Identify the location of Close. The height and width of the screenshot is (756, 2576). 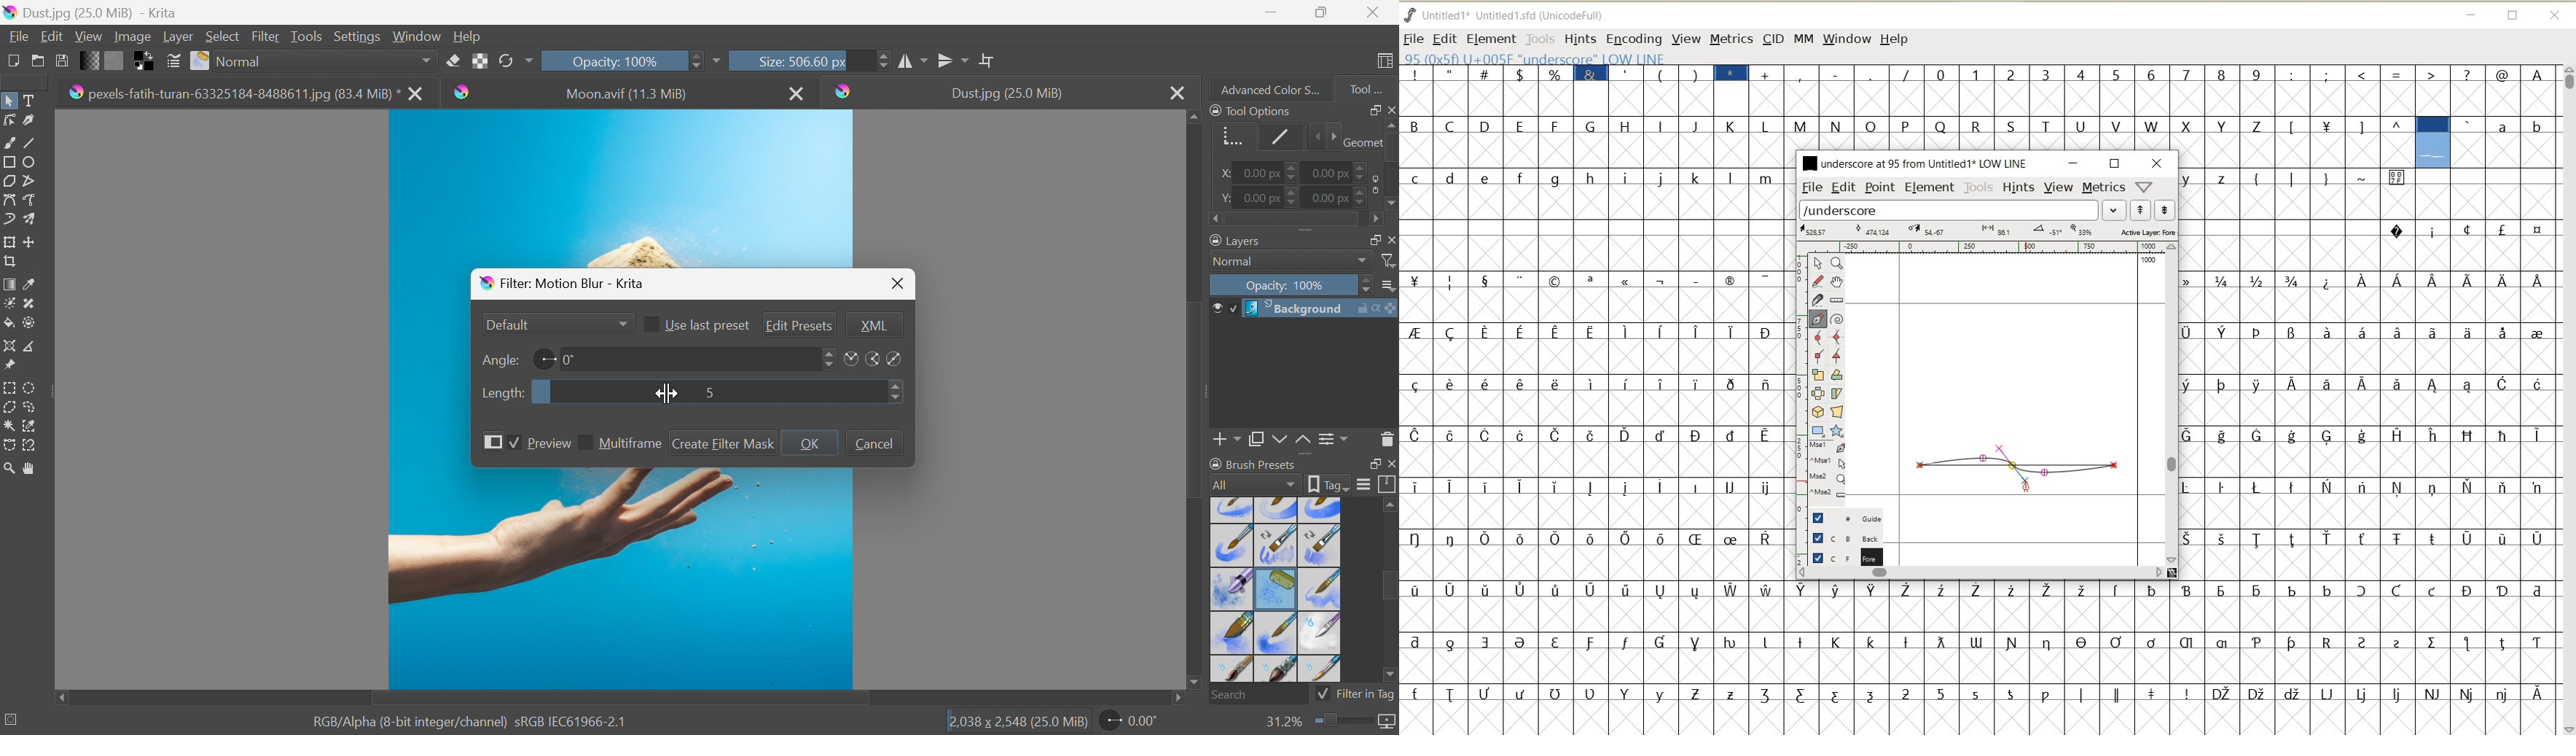
(1177, 93).